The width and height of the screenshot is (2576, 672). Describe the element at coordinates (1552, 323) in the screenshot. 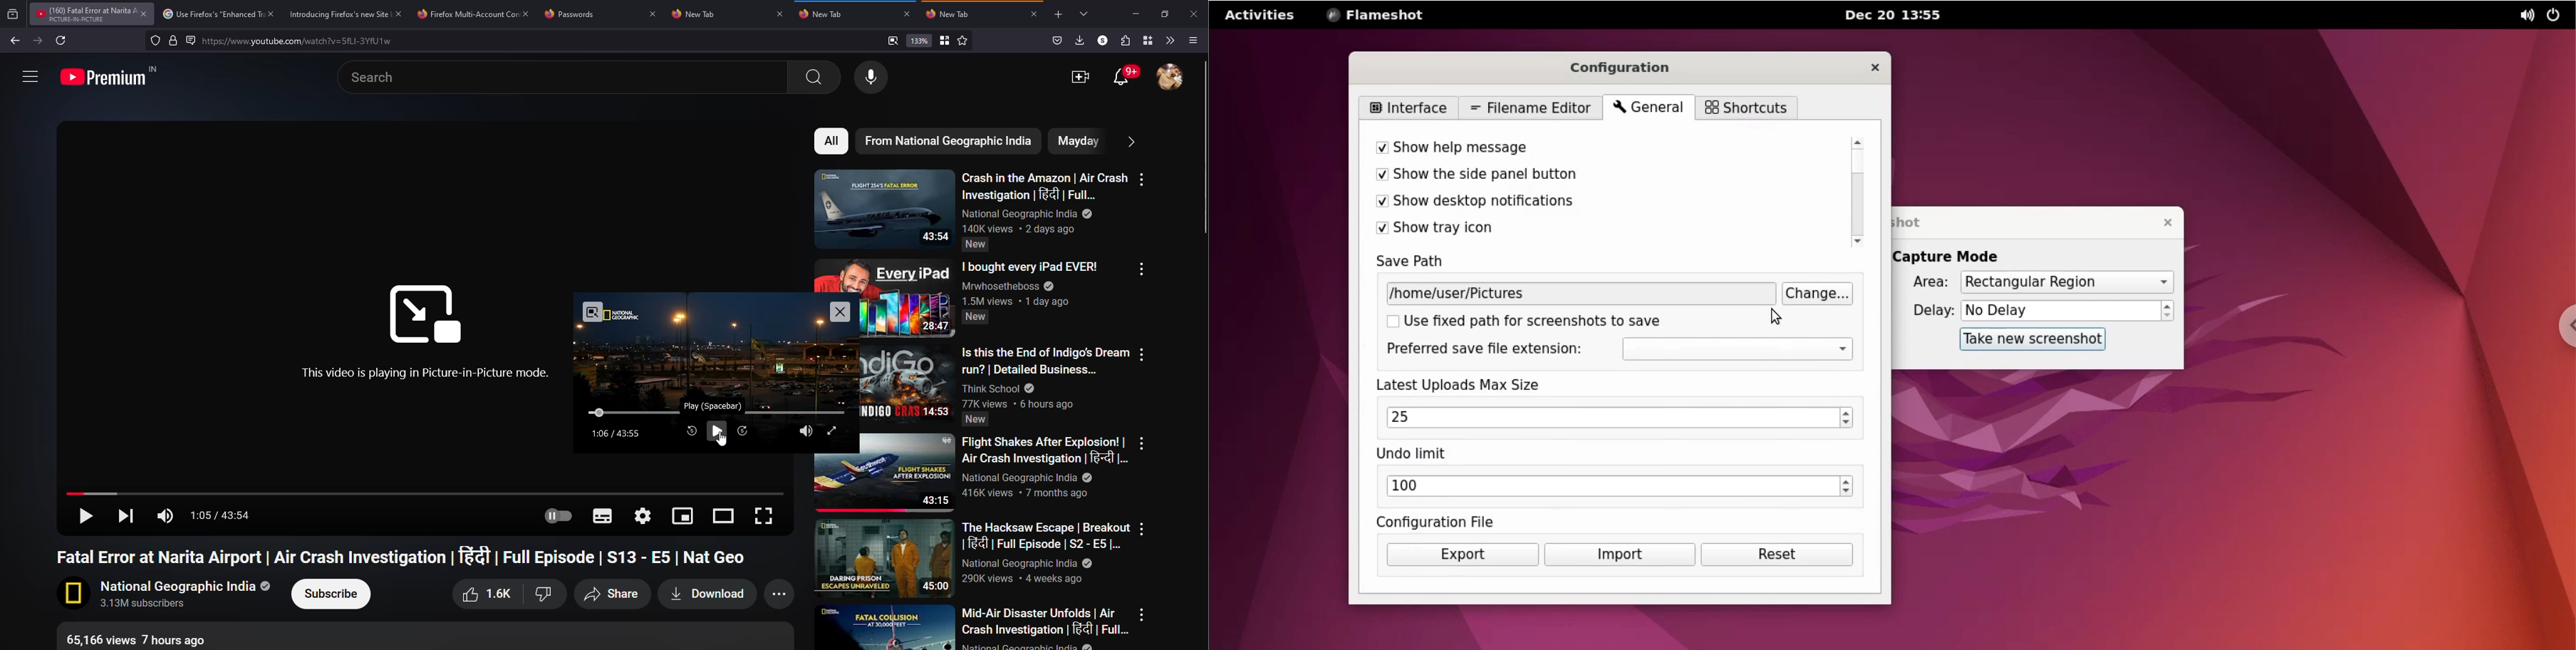

I see `use fixed path for screenshots checkbox` at that location.